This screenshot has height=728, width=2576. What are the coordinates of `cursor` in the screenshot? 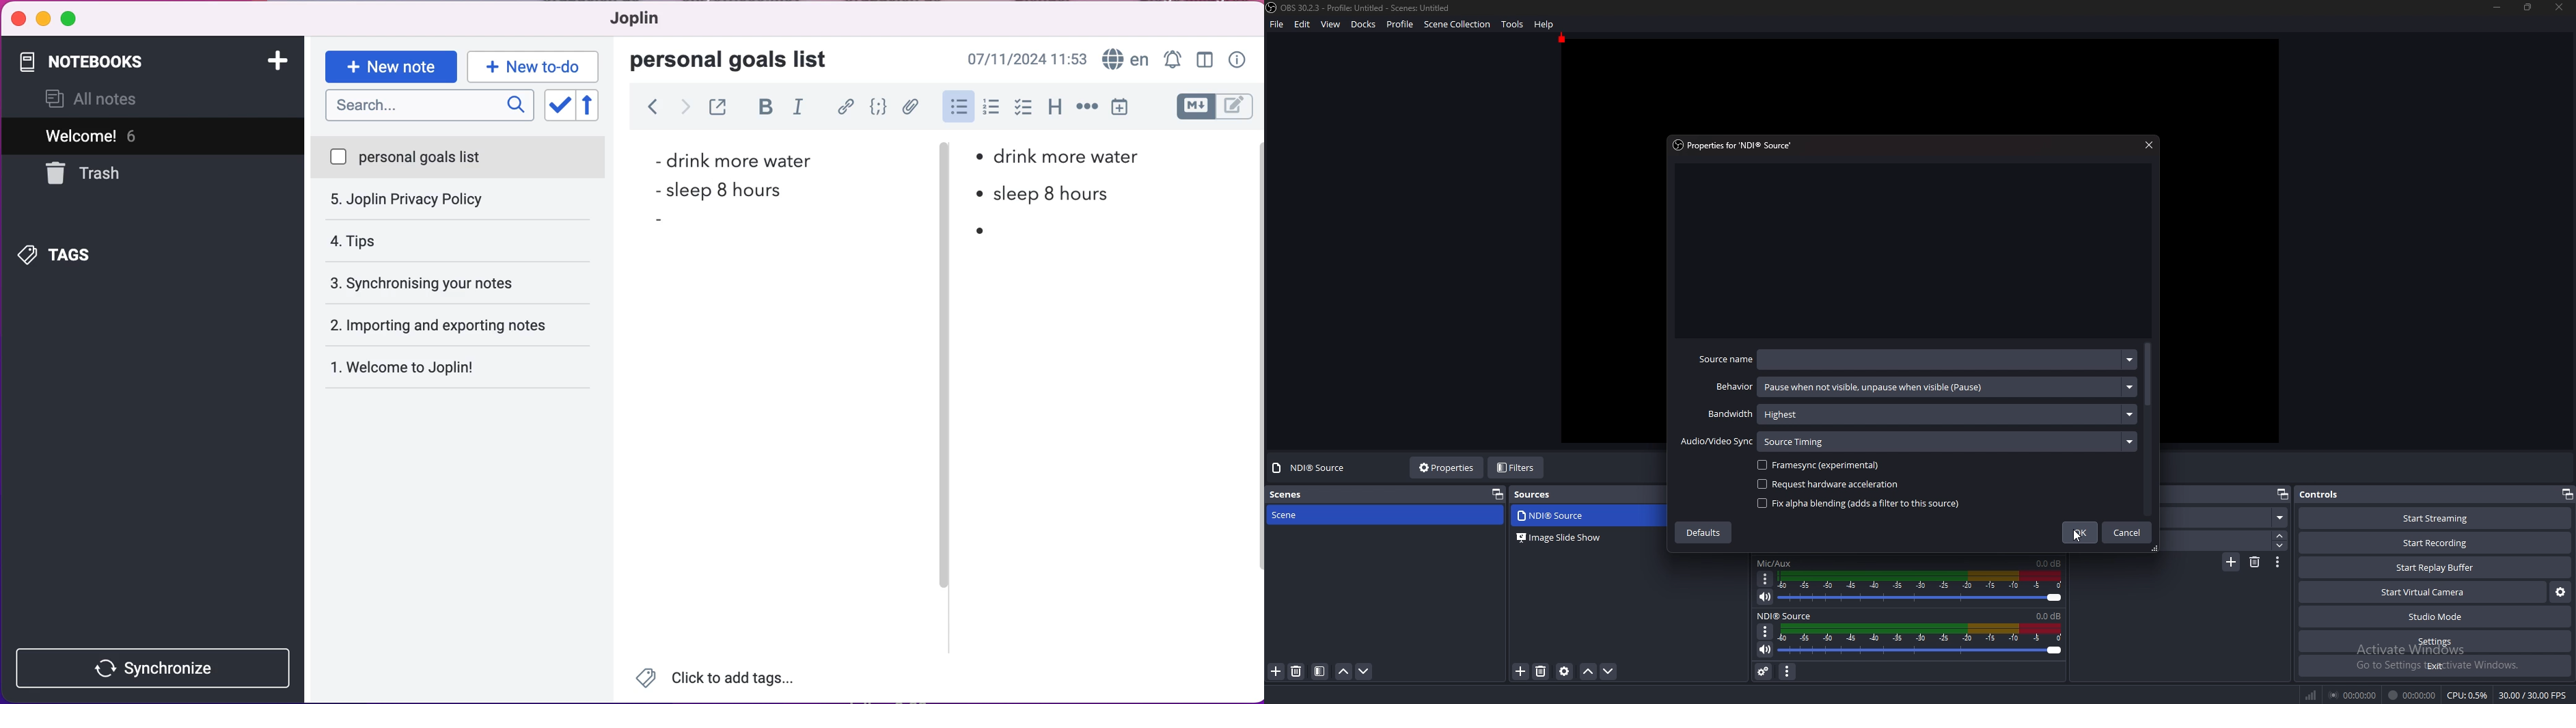 It's located at (2078, 537).